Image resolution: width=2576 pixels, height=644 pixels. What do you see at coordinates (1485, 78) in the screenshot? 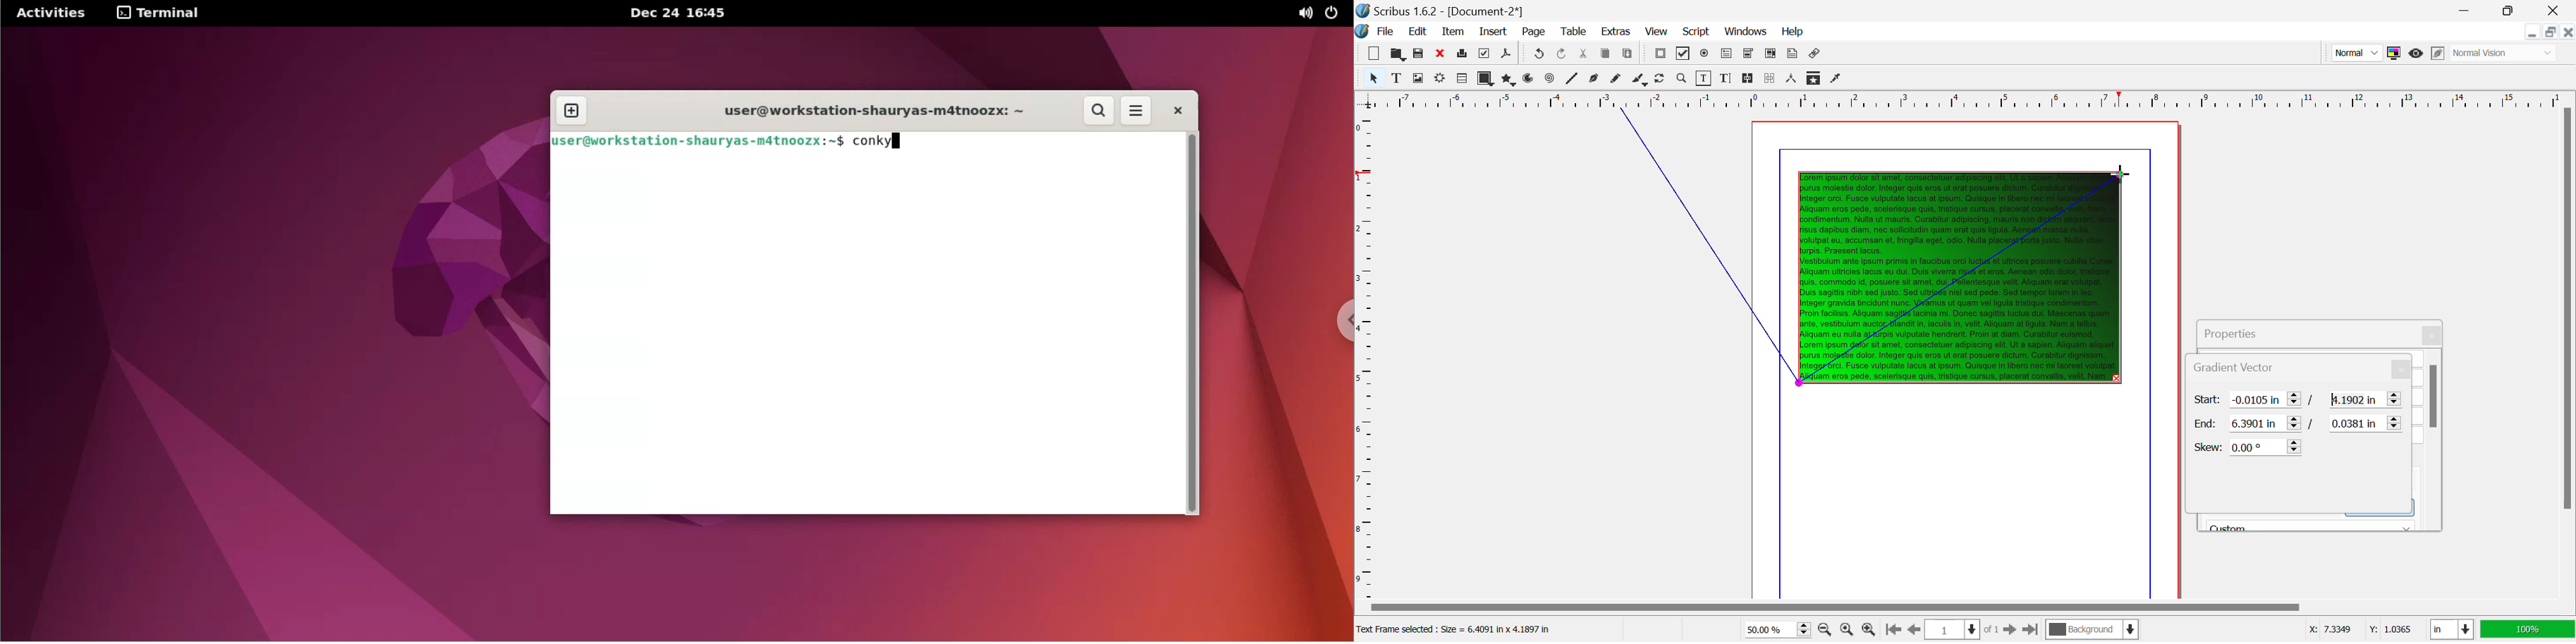
I see `Shapes` at bounding box center [1485, 78].